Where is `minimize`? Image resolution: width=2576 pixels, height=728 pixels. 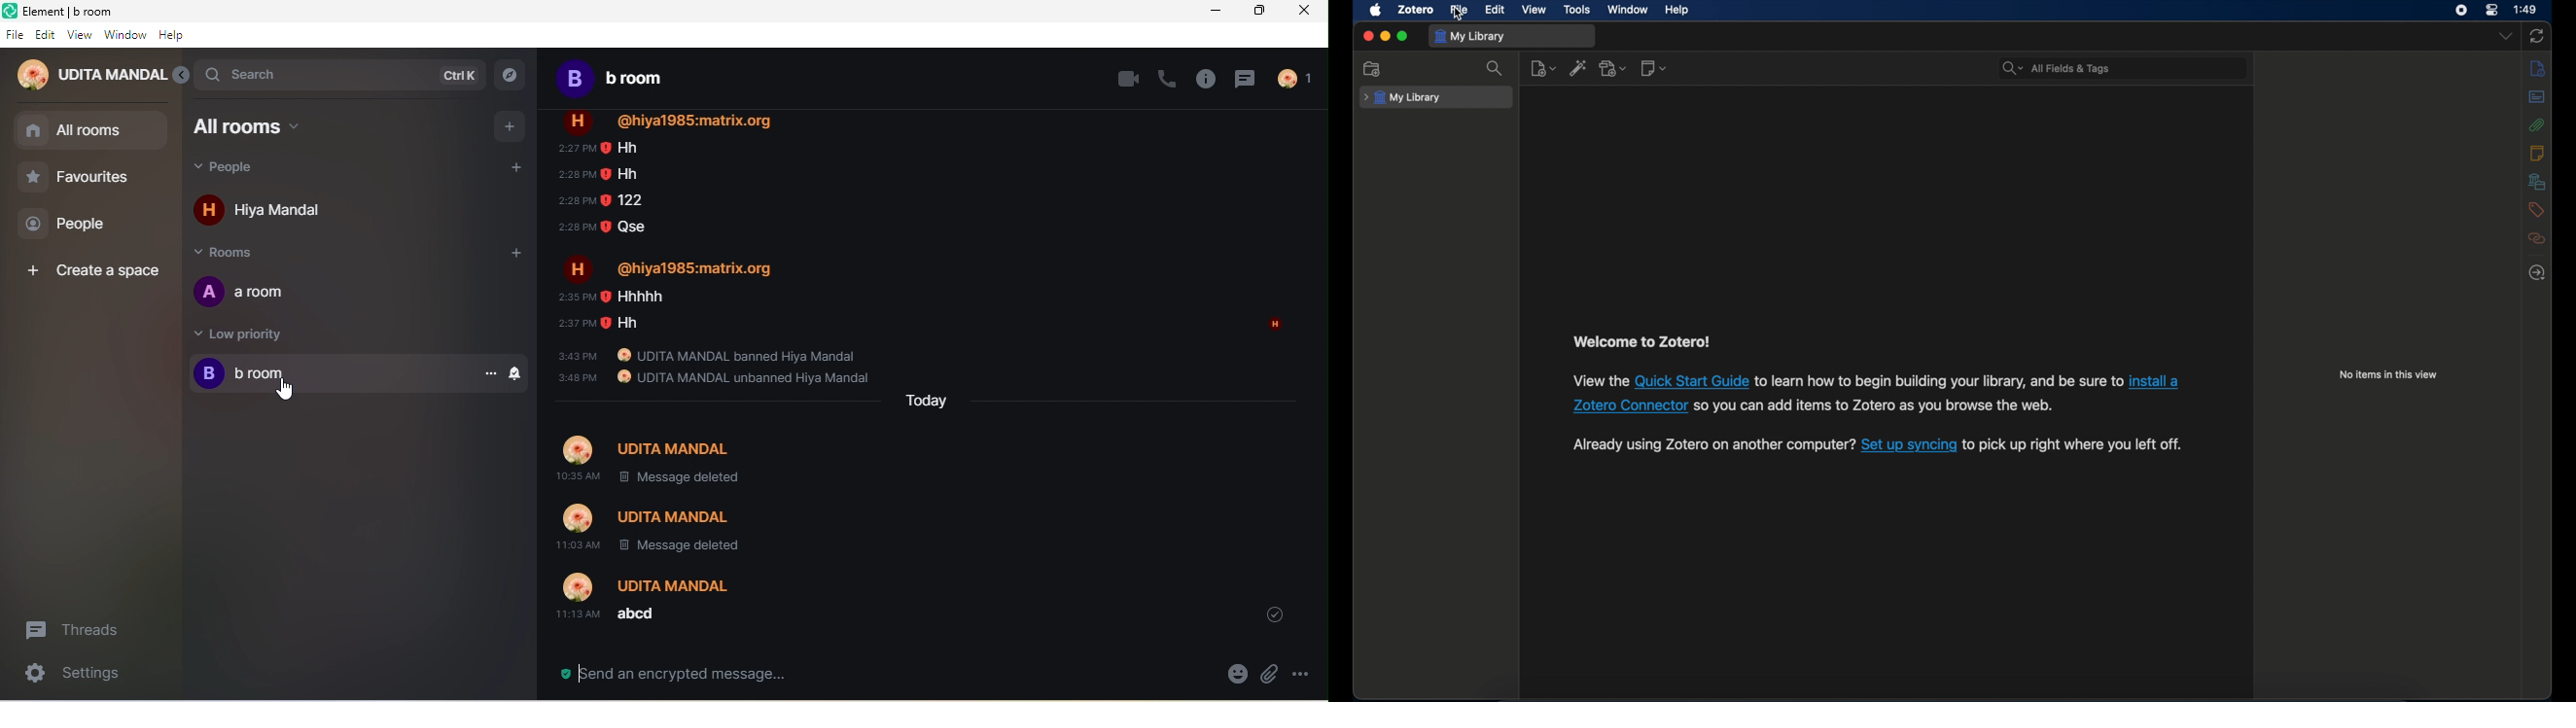
minimize is located at coordinates (1384, 37).